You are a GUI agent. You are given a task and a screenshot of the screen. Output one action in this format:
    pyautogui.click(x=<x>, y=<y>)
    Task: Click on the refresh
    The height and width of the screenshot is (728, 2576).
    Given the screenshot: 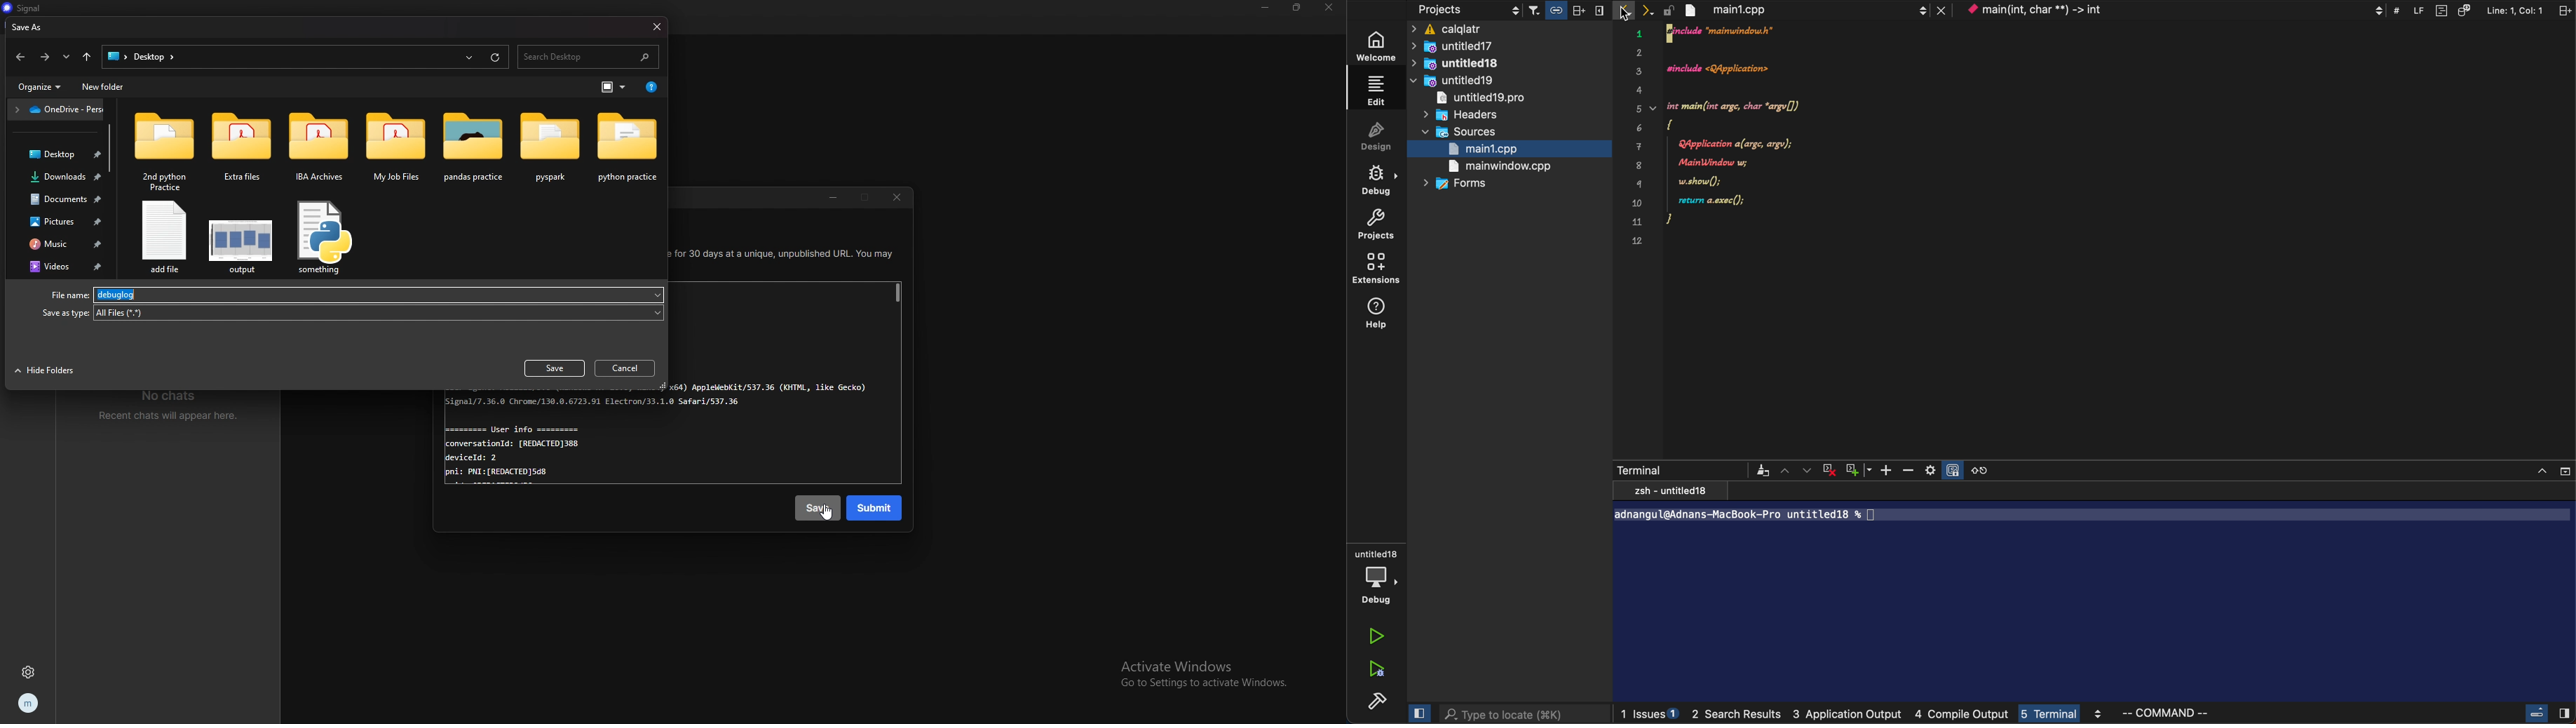 What is the action you would take?
    pyautogui.click(x=494, y=57)
    